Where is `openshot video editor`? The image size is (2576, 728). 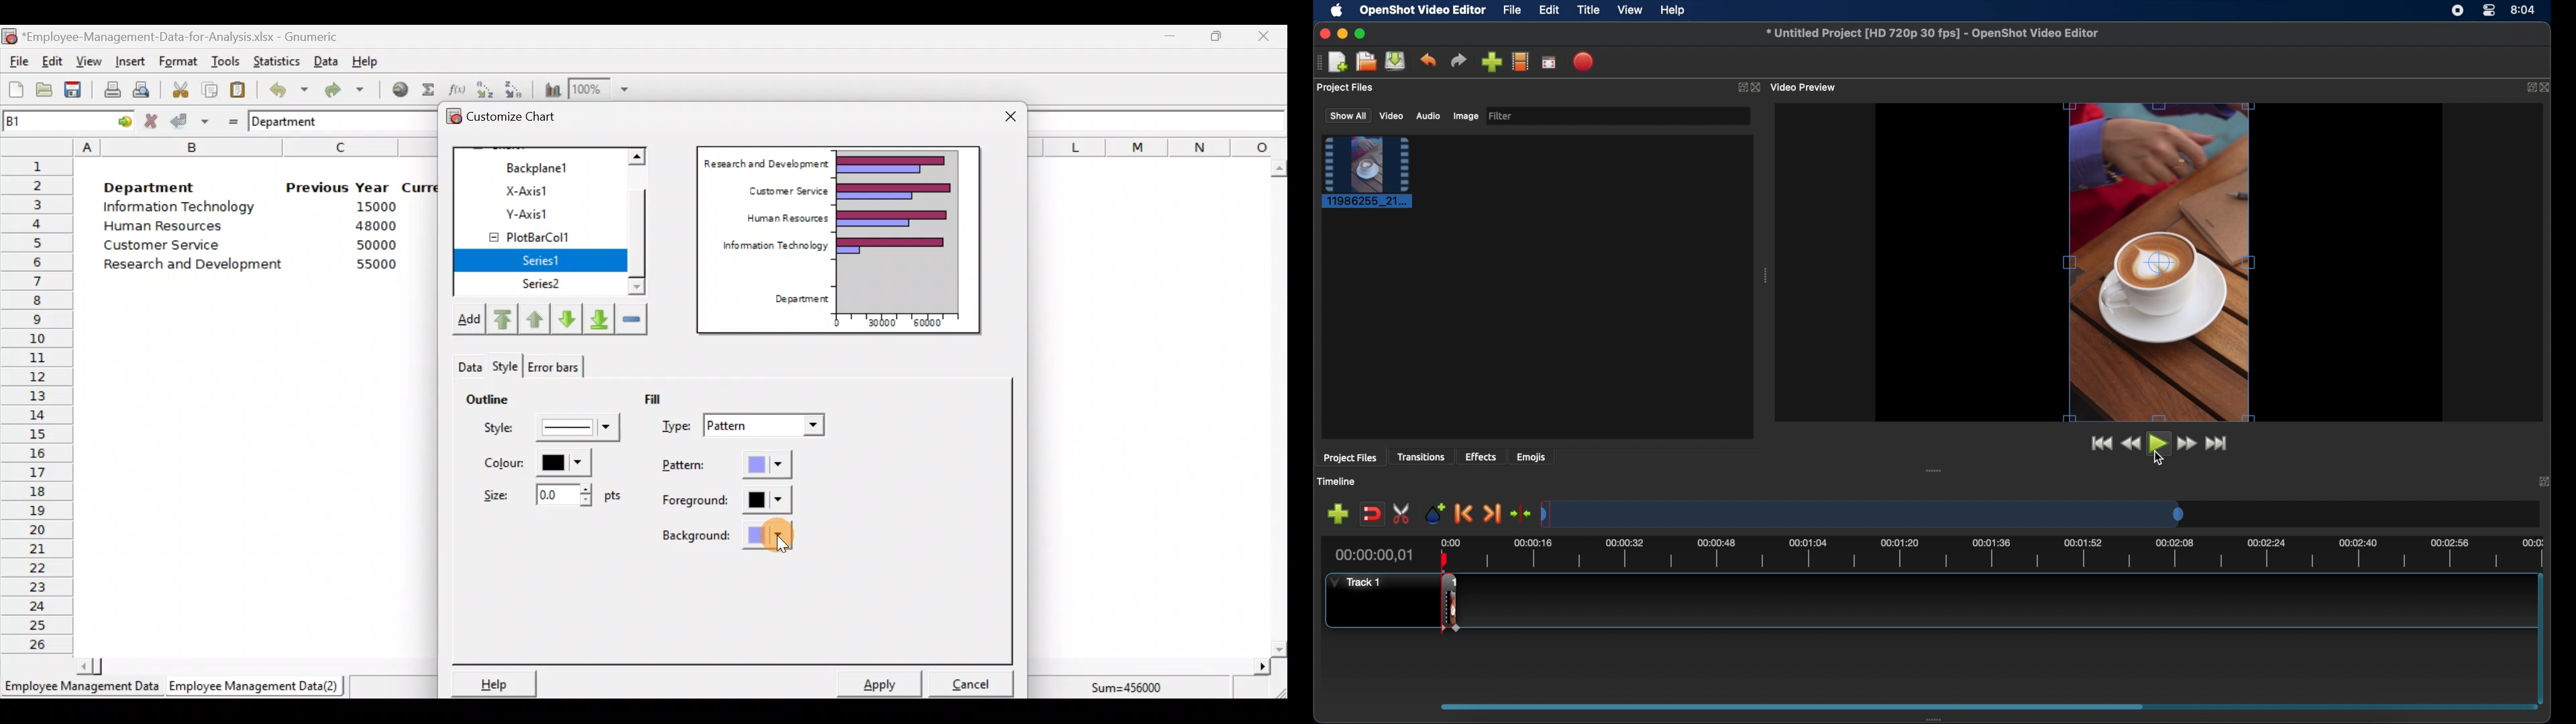 openshot video editor is located at coordinates (1424, 11).